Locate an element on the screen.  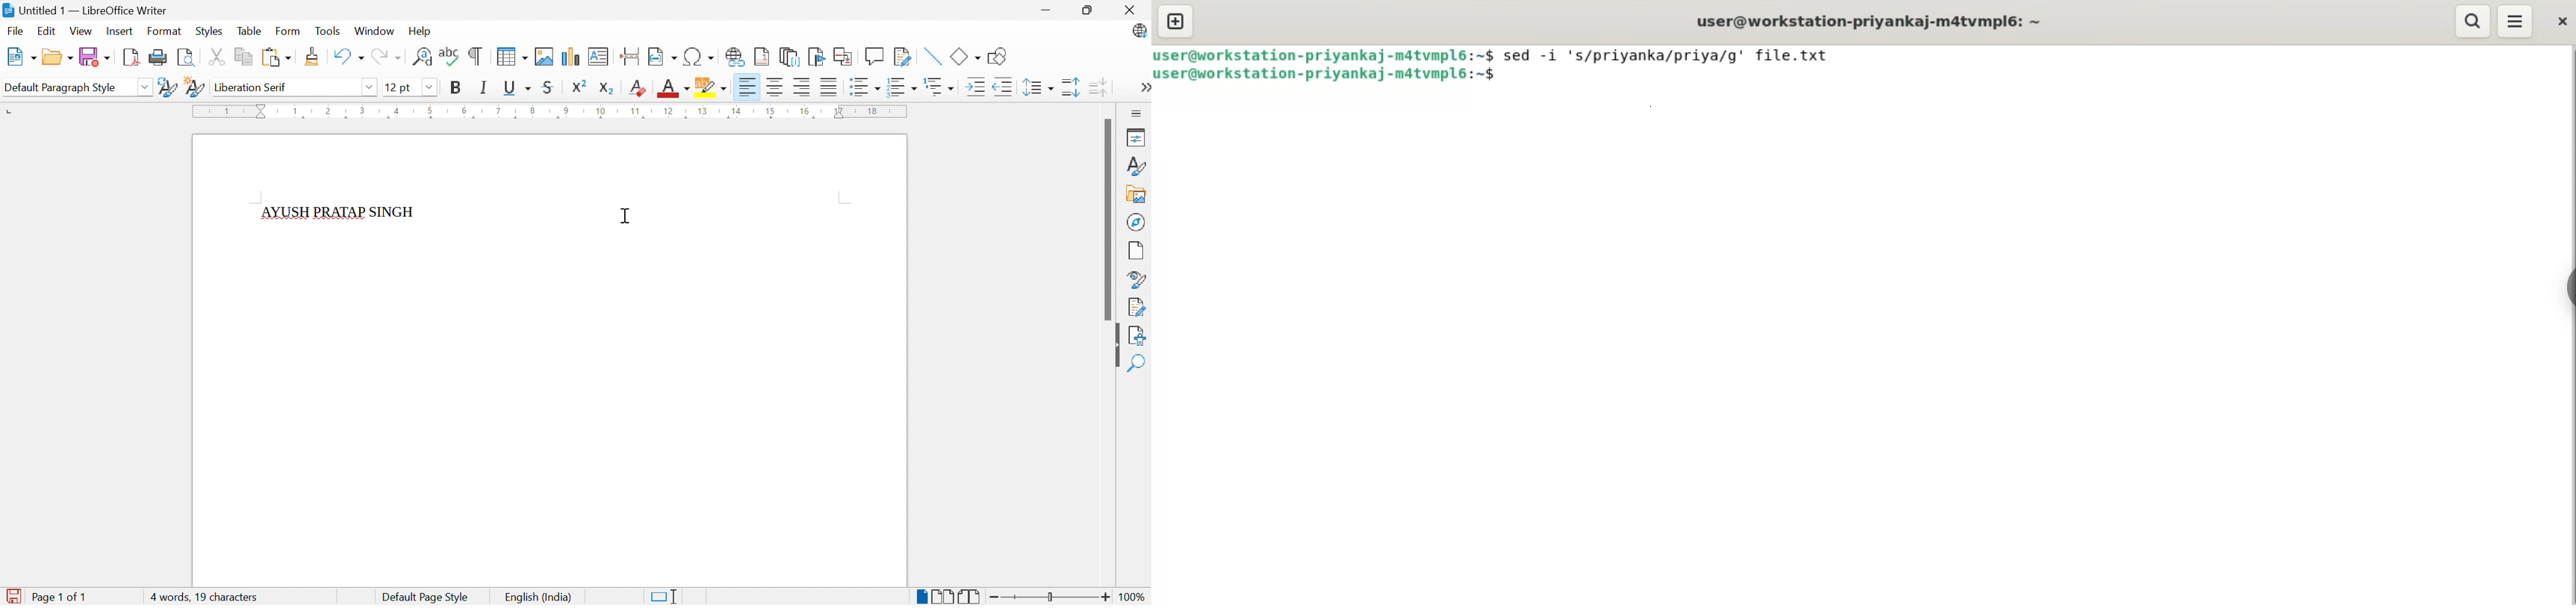
Copy is located at coordinates (244, 56).